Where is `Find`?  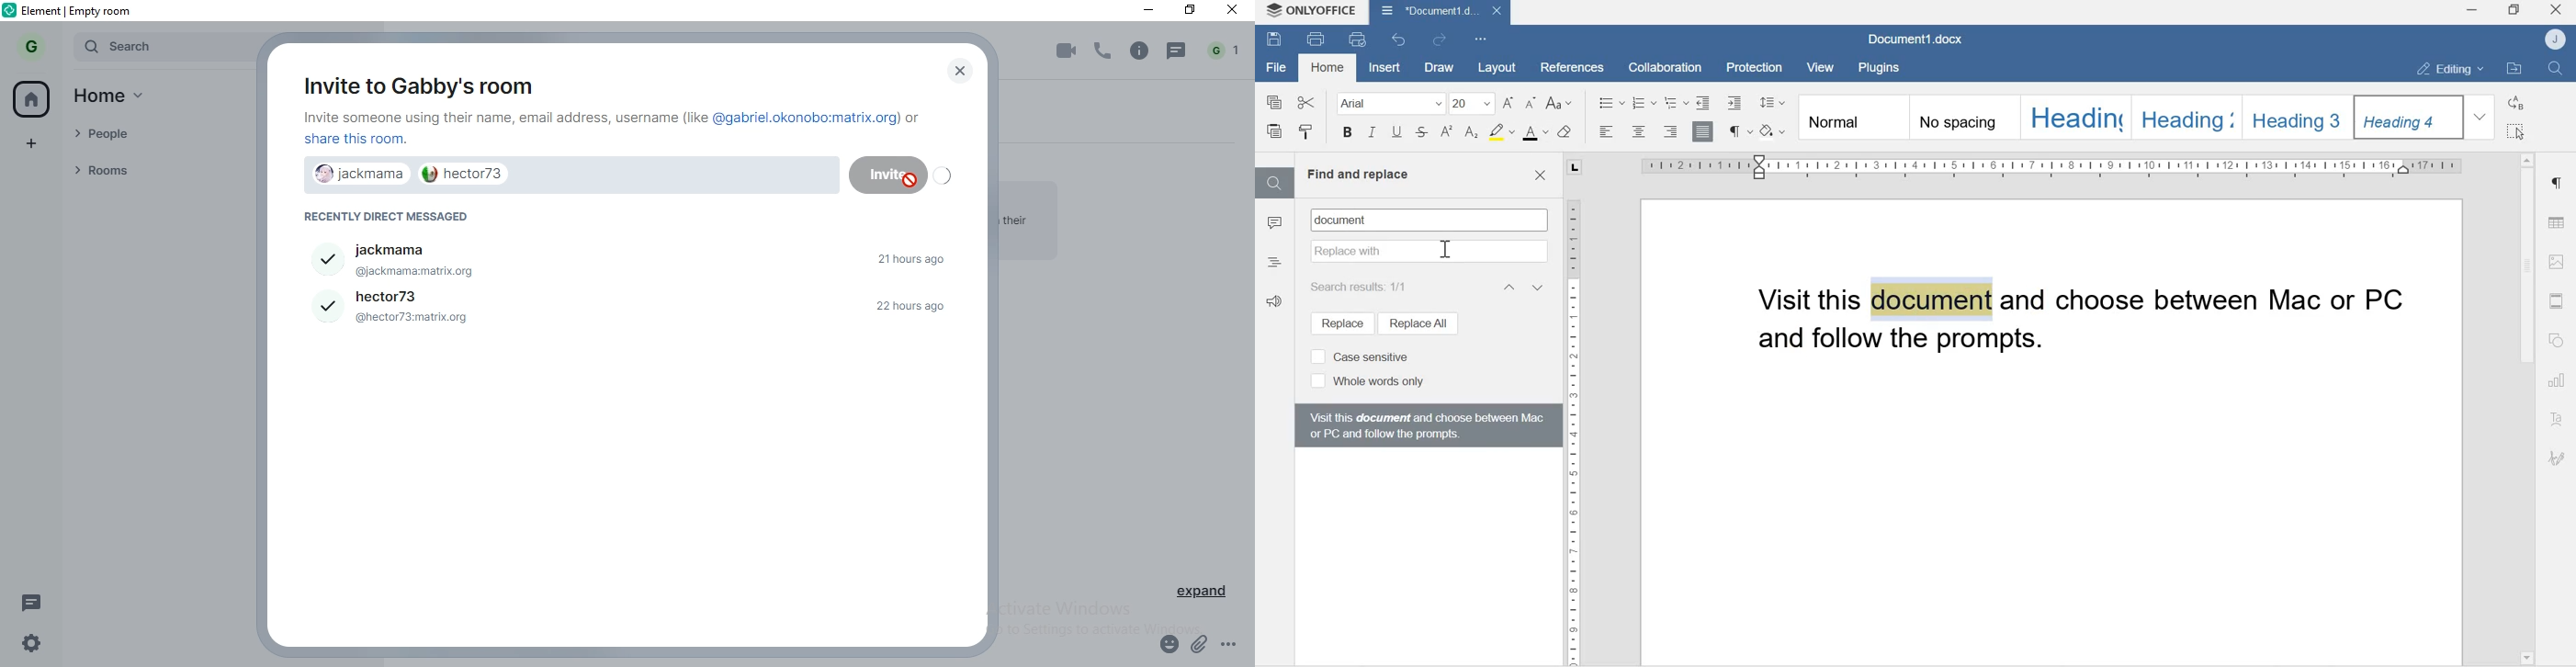
Find is located at coordinates (1274, 183).